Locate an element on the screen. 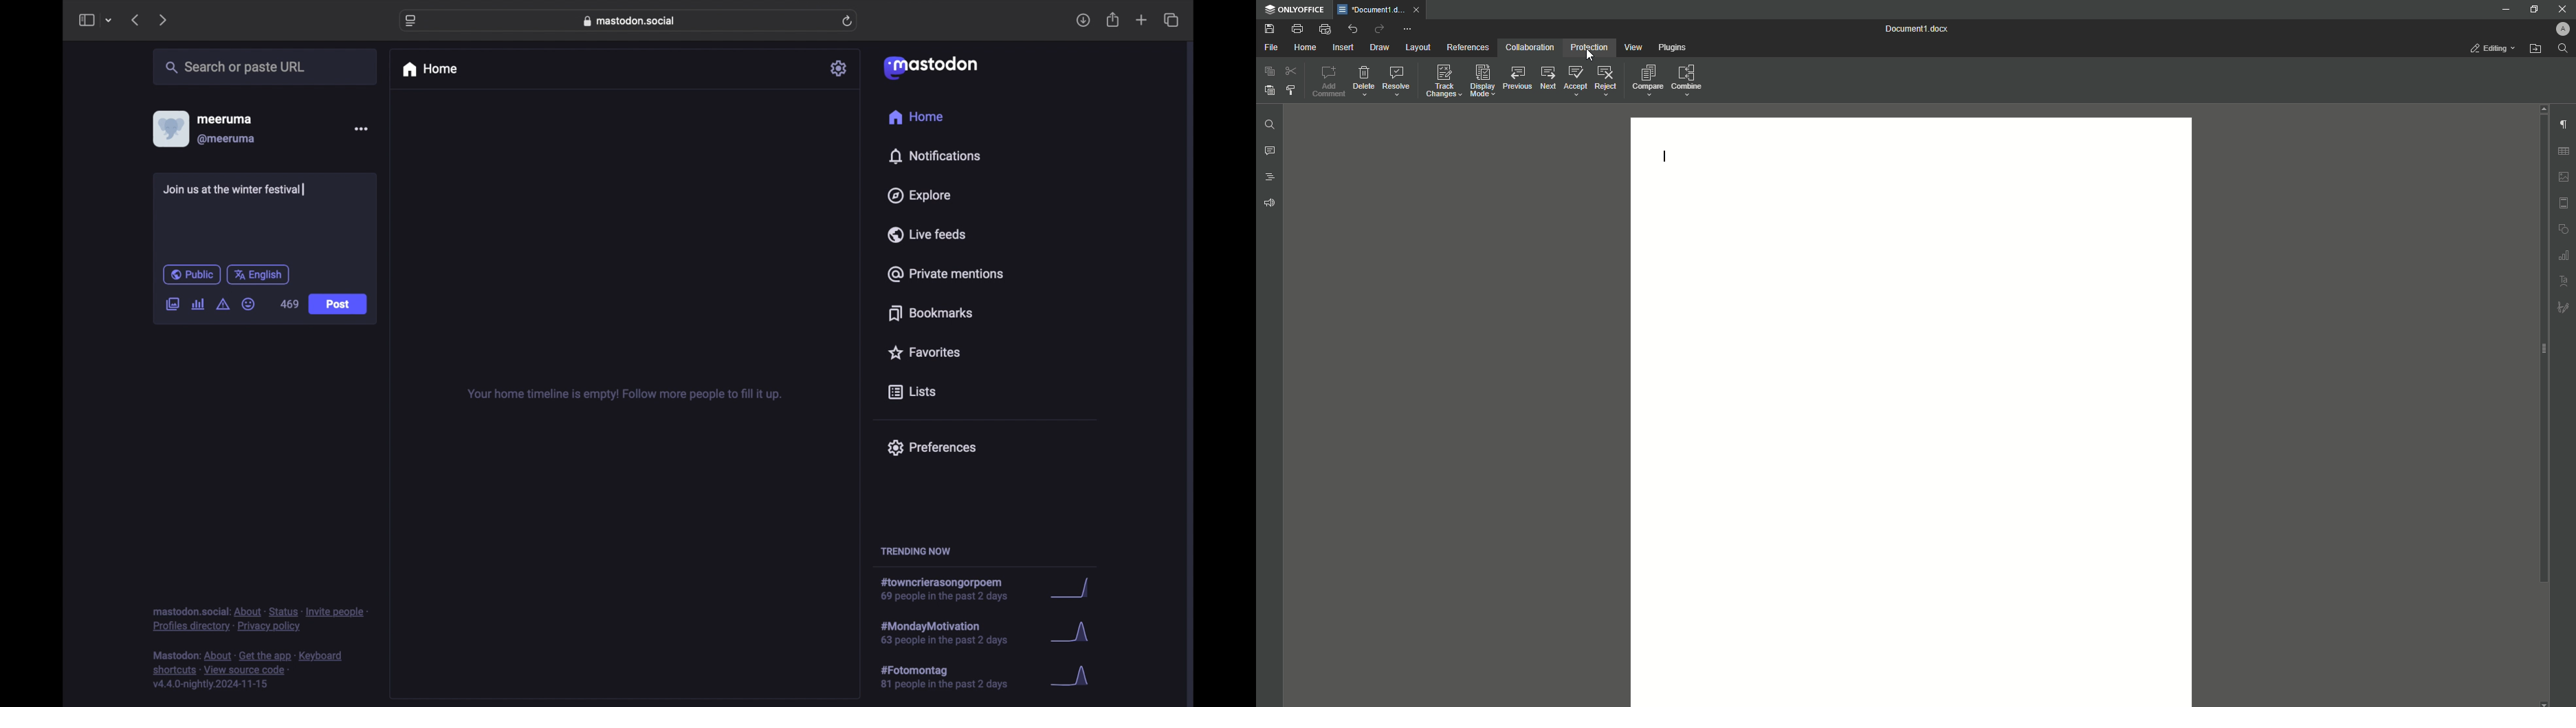 The image size is (2576, 728). Layout is located at coordinates (1416, 47).